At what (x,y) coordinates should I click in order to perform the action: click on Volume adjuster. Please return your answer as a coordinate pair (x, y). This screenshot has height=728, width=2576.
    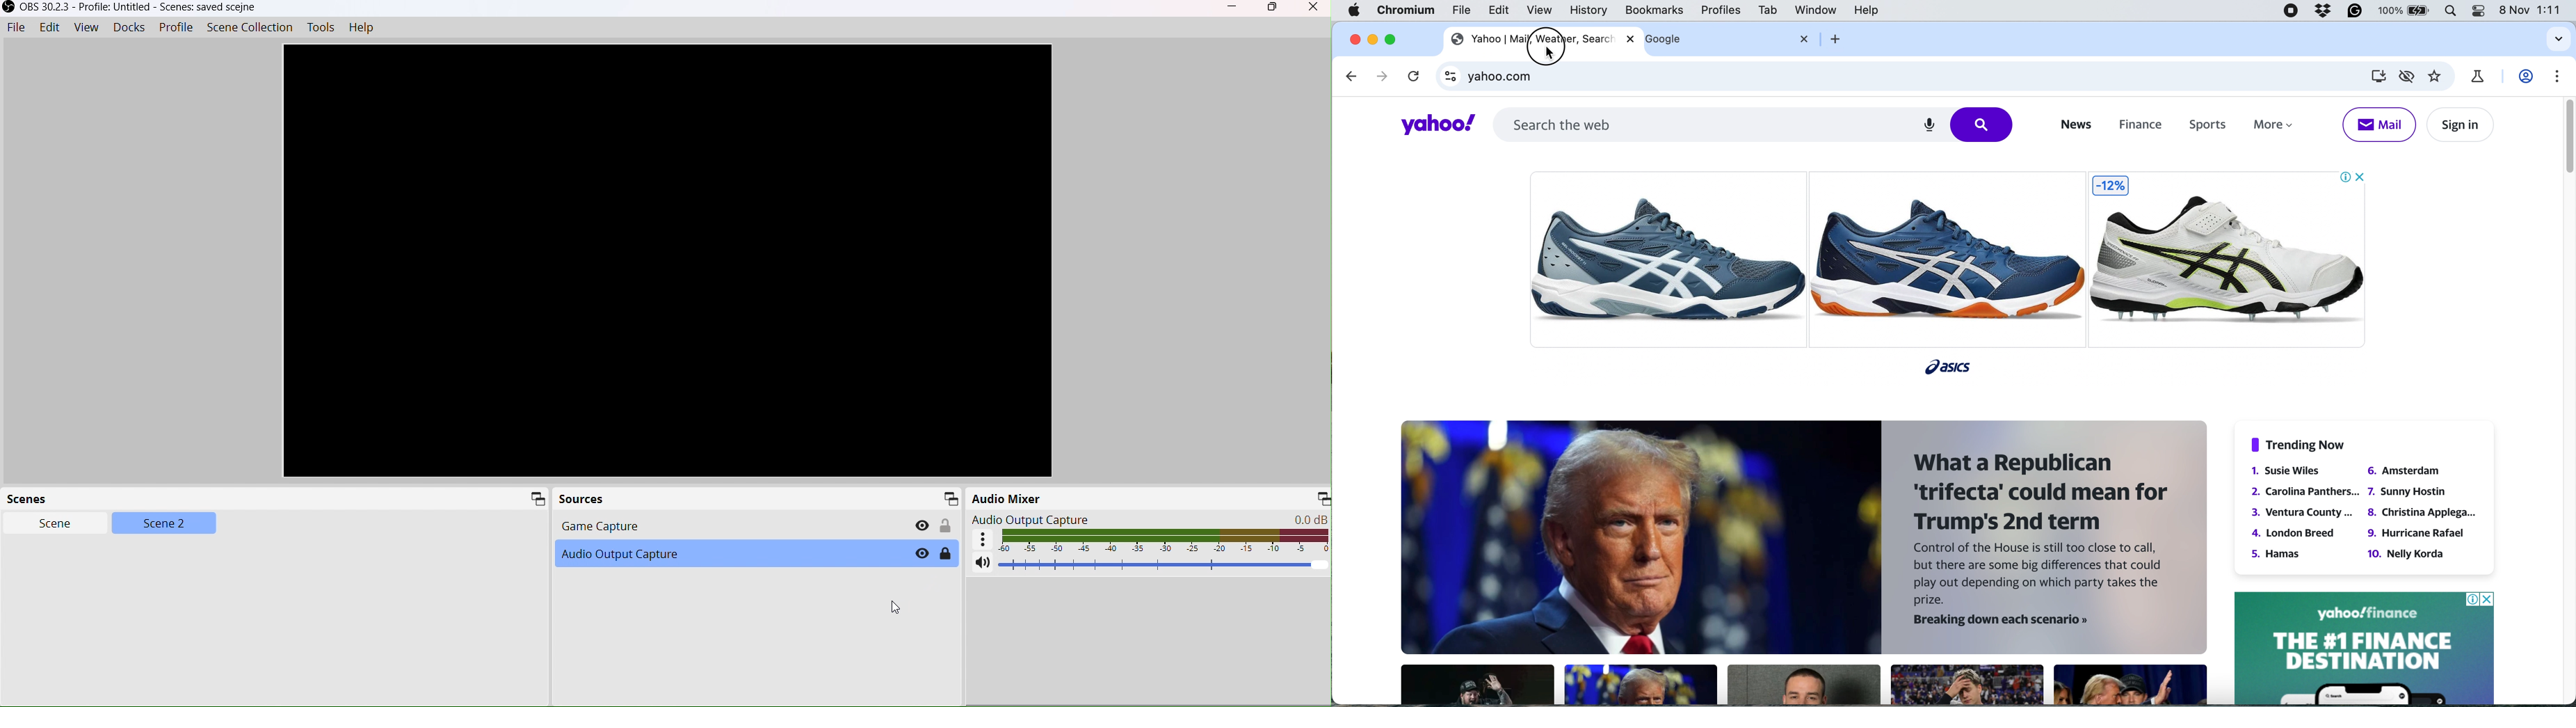
    Looking at the image, I should click on (1164, 566).